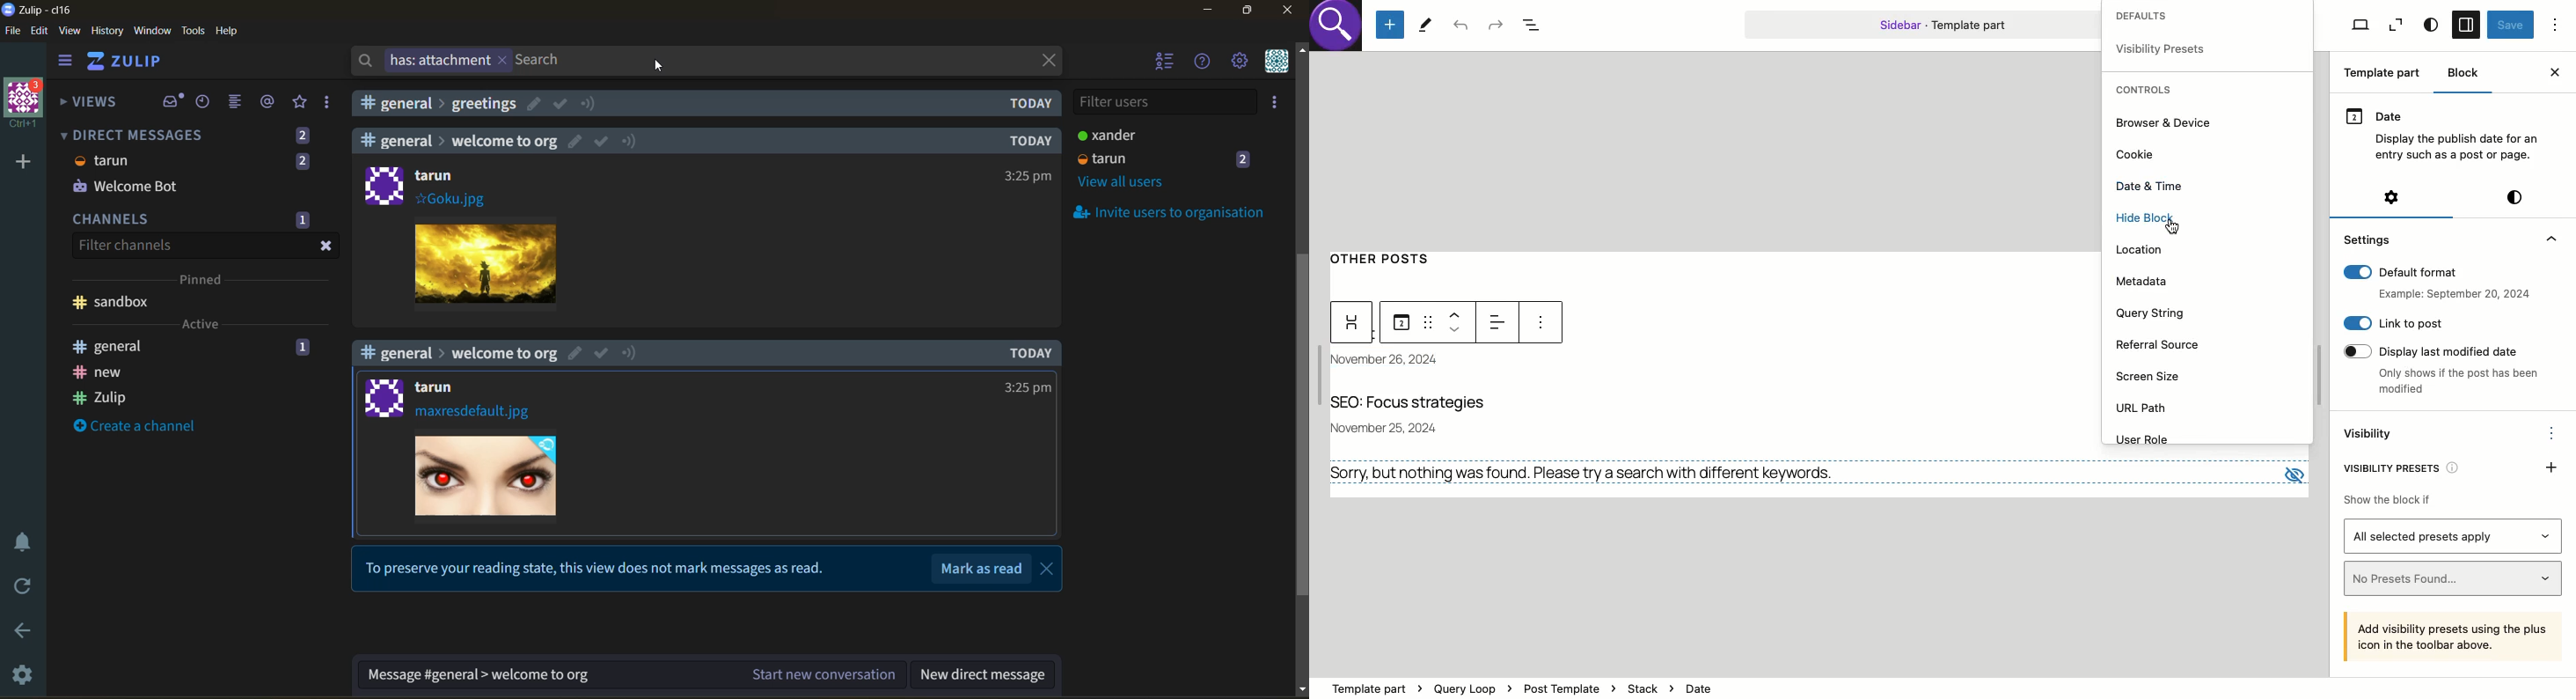 This screenshot has height=700, width=2576. What do you see at coordinates (2370, 435) in the screenshot?
I see `Visibility ` at bounding box center [2370, 435].